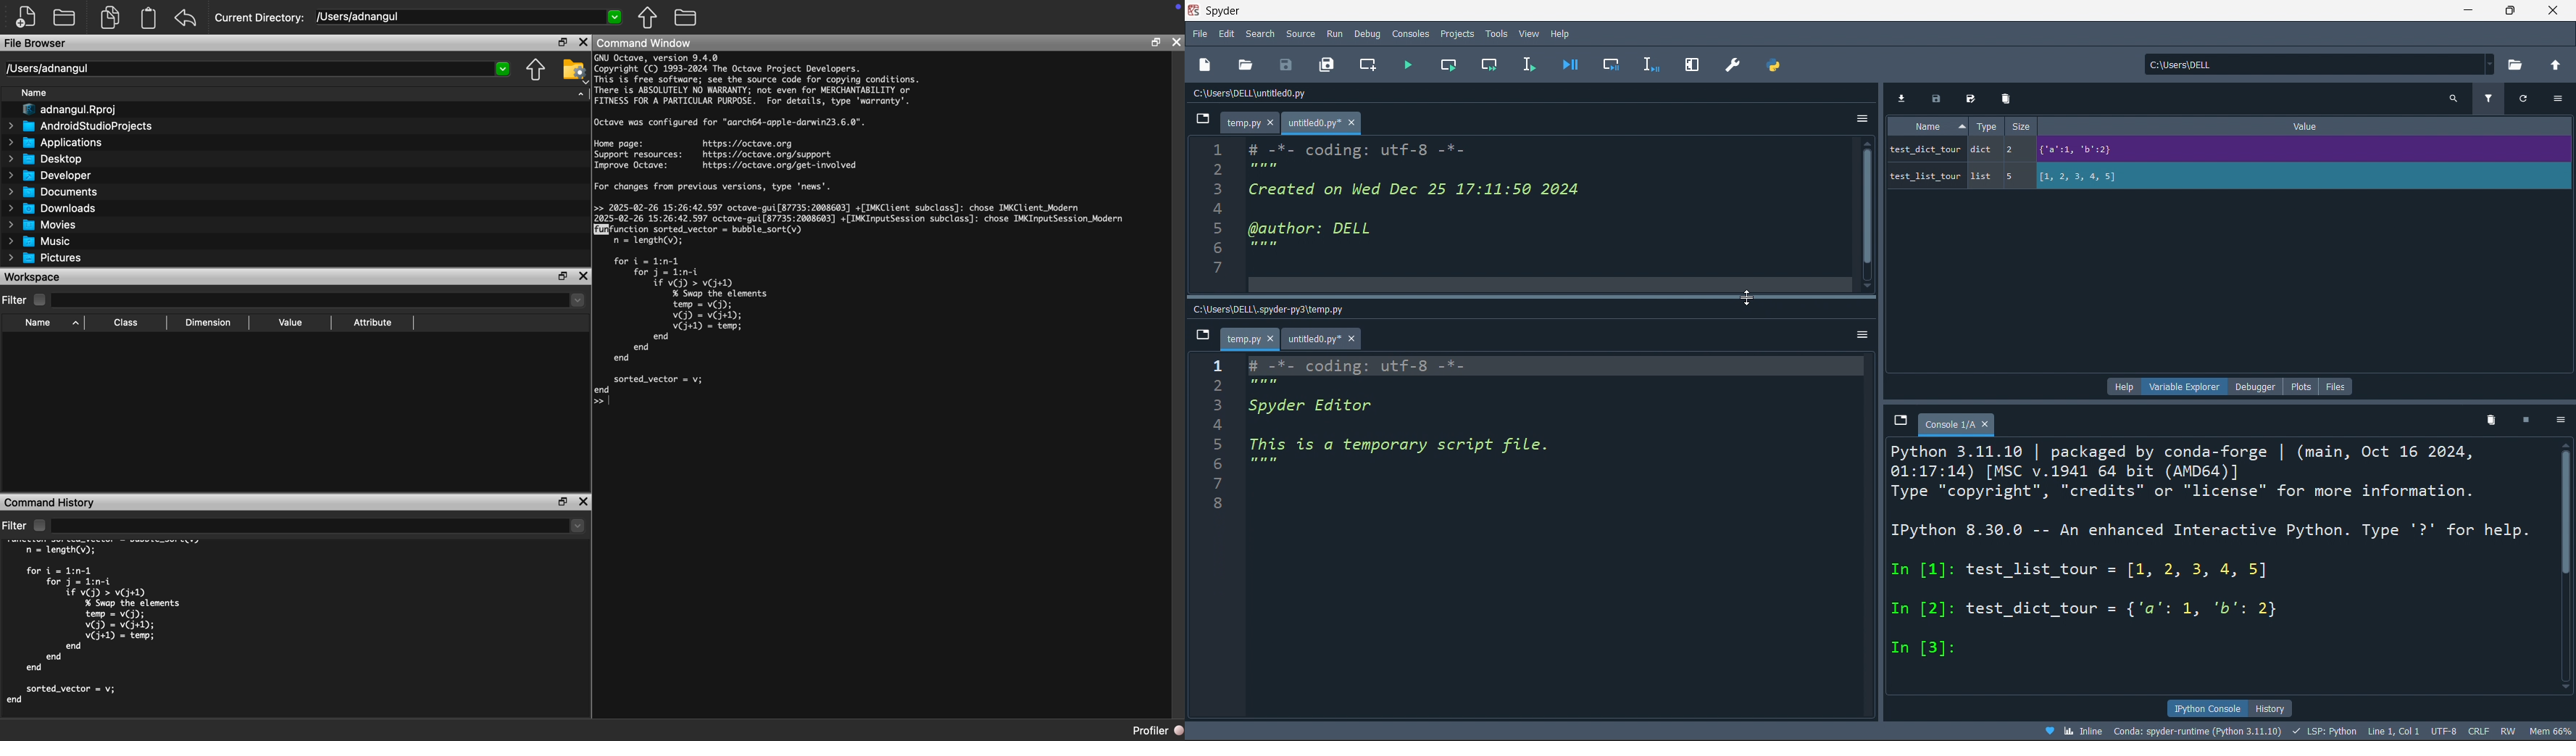 The height and width of the screenshot is (756, 2576). I want to click on Octave was configured for "aarch64-apple-darwin23.6.0"., so click(731, 123).